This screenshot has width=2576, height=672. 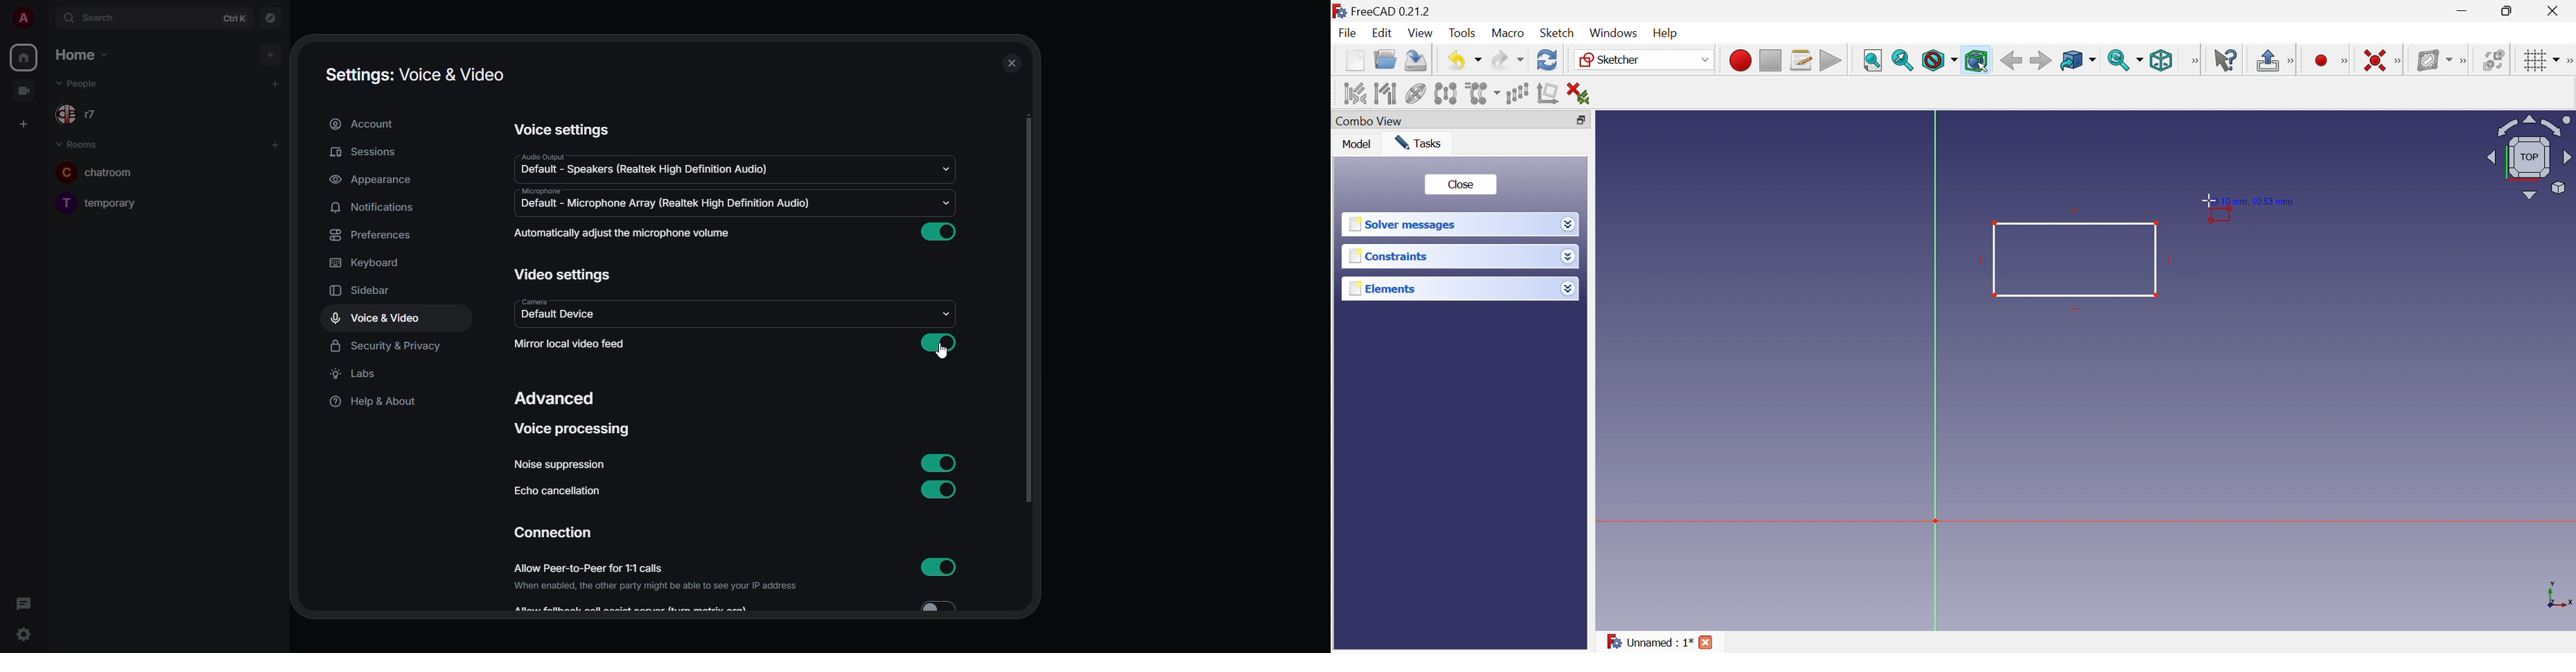 What do you see at coordinates (566, 128) in the screenshot?
I see `voice settings` at bounding box center [566, 128].